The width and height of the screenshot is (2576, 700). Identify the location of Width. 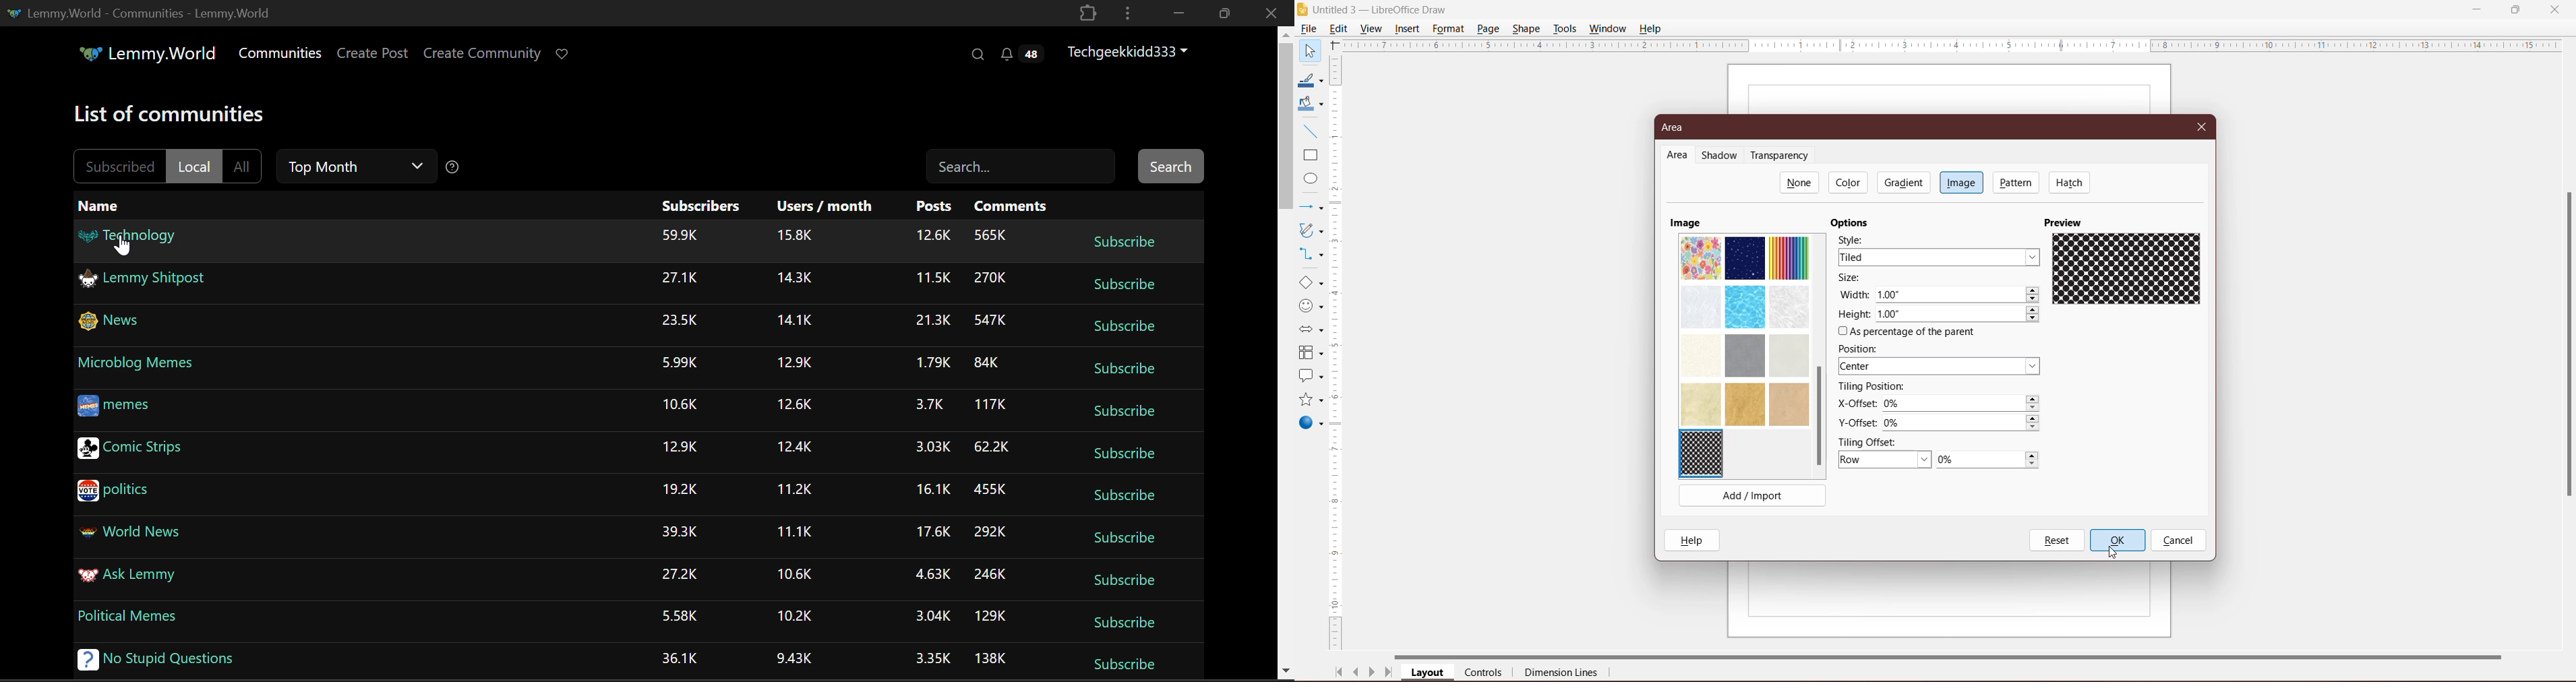
(1854, 294).